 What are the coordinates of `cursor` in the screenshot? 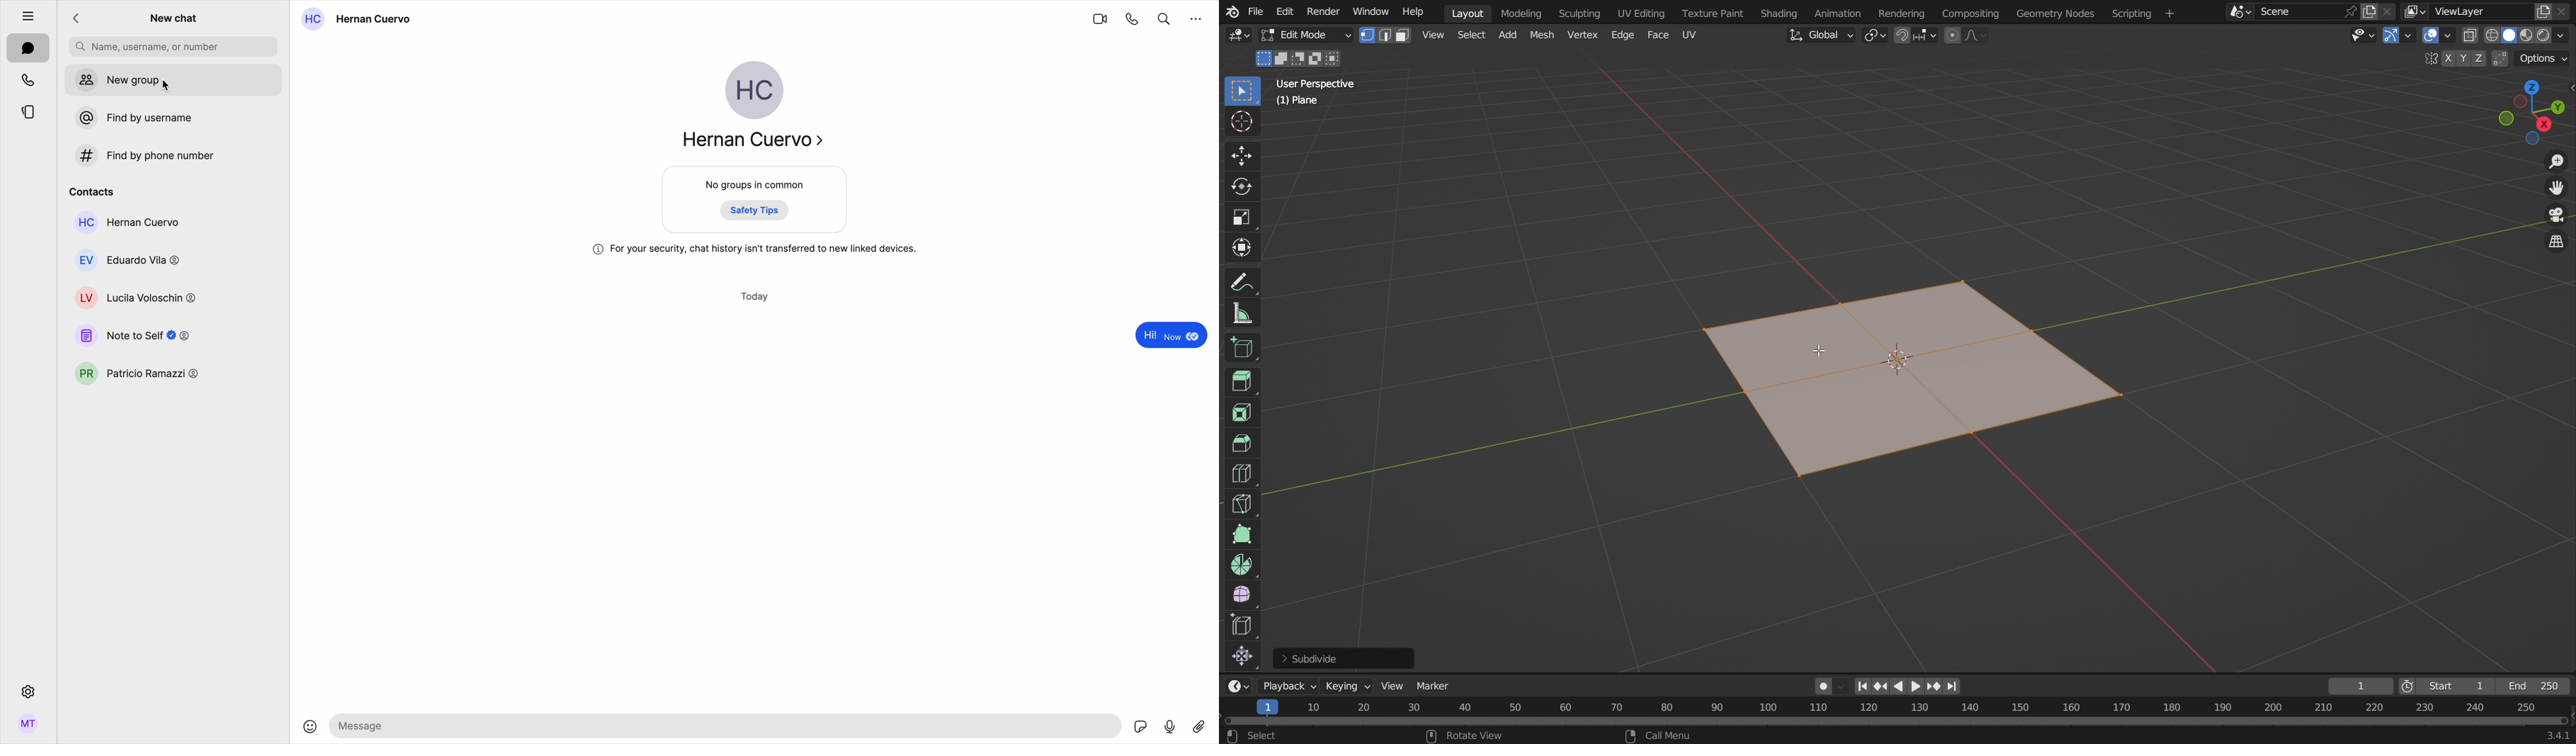 It's located at (171, 89).